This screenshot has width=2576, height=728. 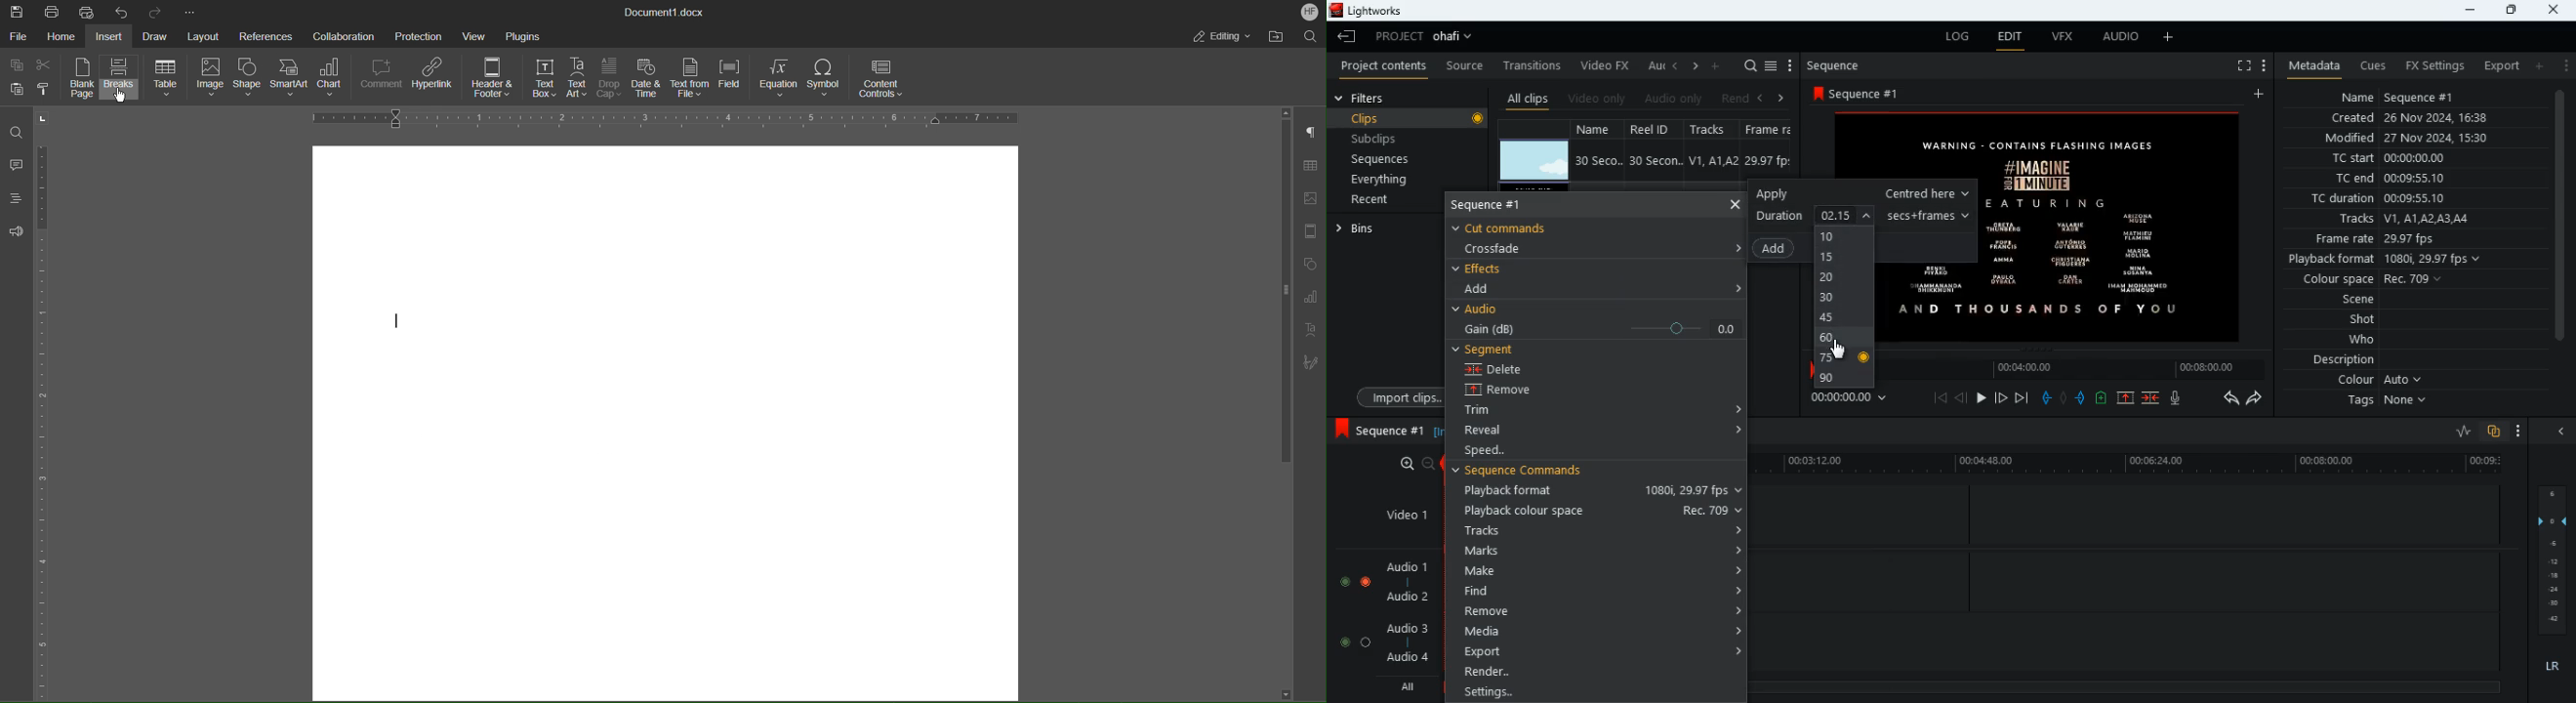 What do you see at coordinates (1759, 99) in the screenshot?
I see `back` at bounding box center [1759, 99].